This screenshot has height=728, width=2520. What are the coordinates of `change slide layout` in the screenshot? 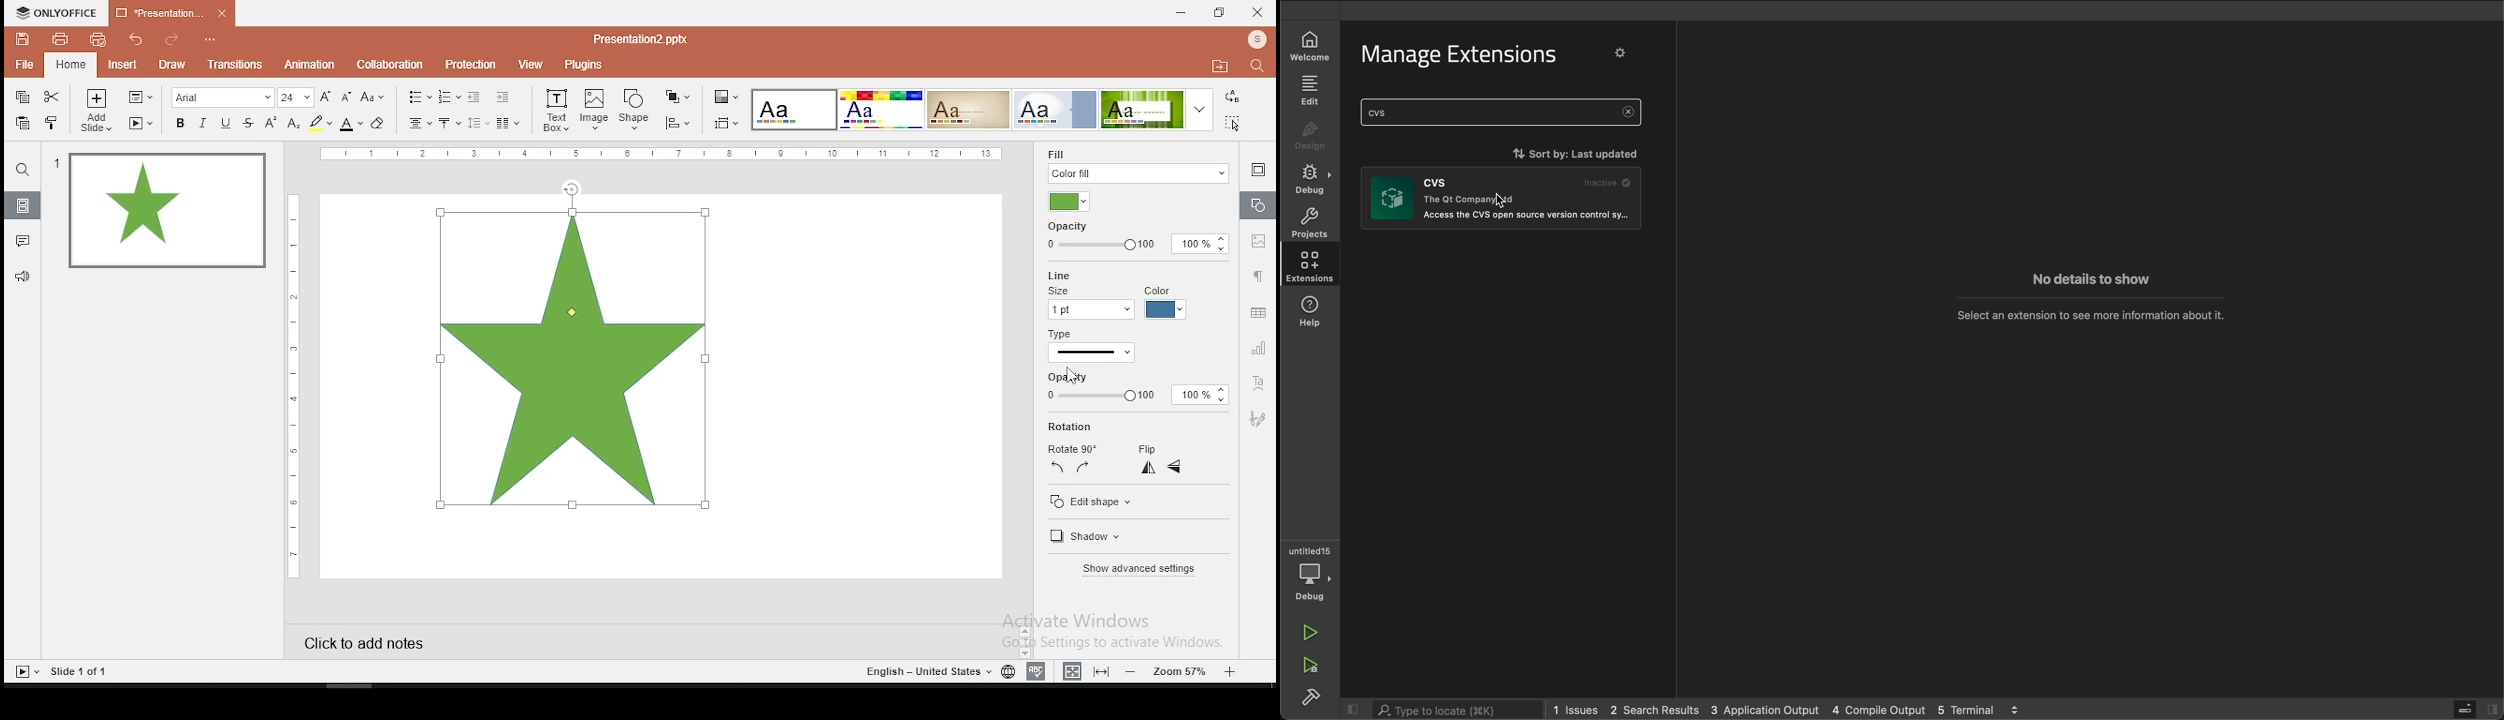 It's located at (139, 98).